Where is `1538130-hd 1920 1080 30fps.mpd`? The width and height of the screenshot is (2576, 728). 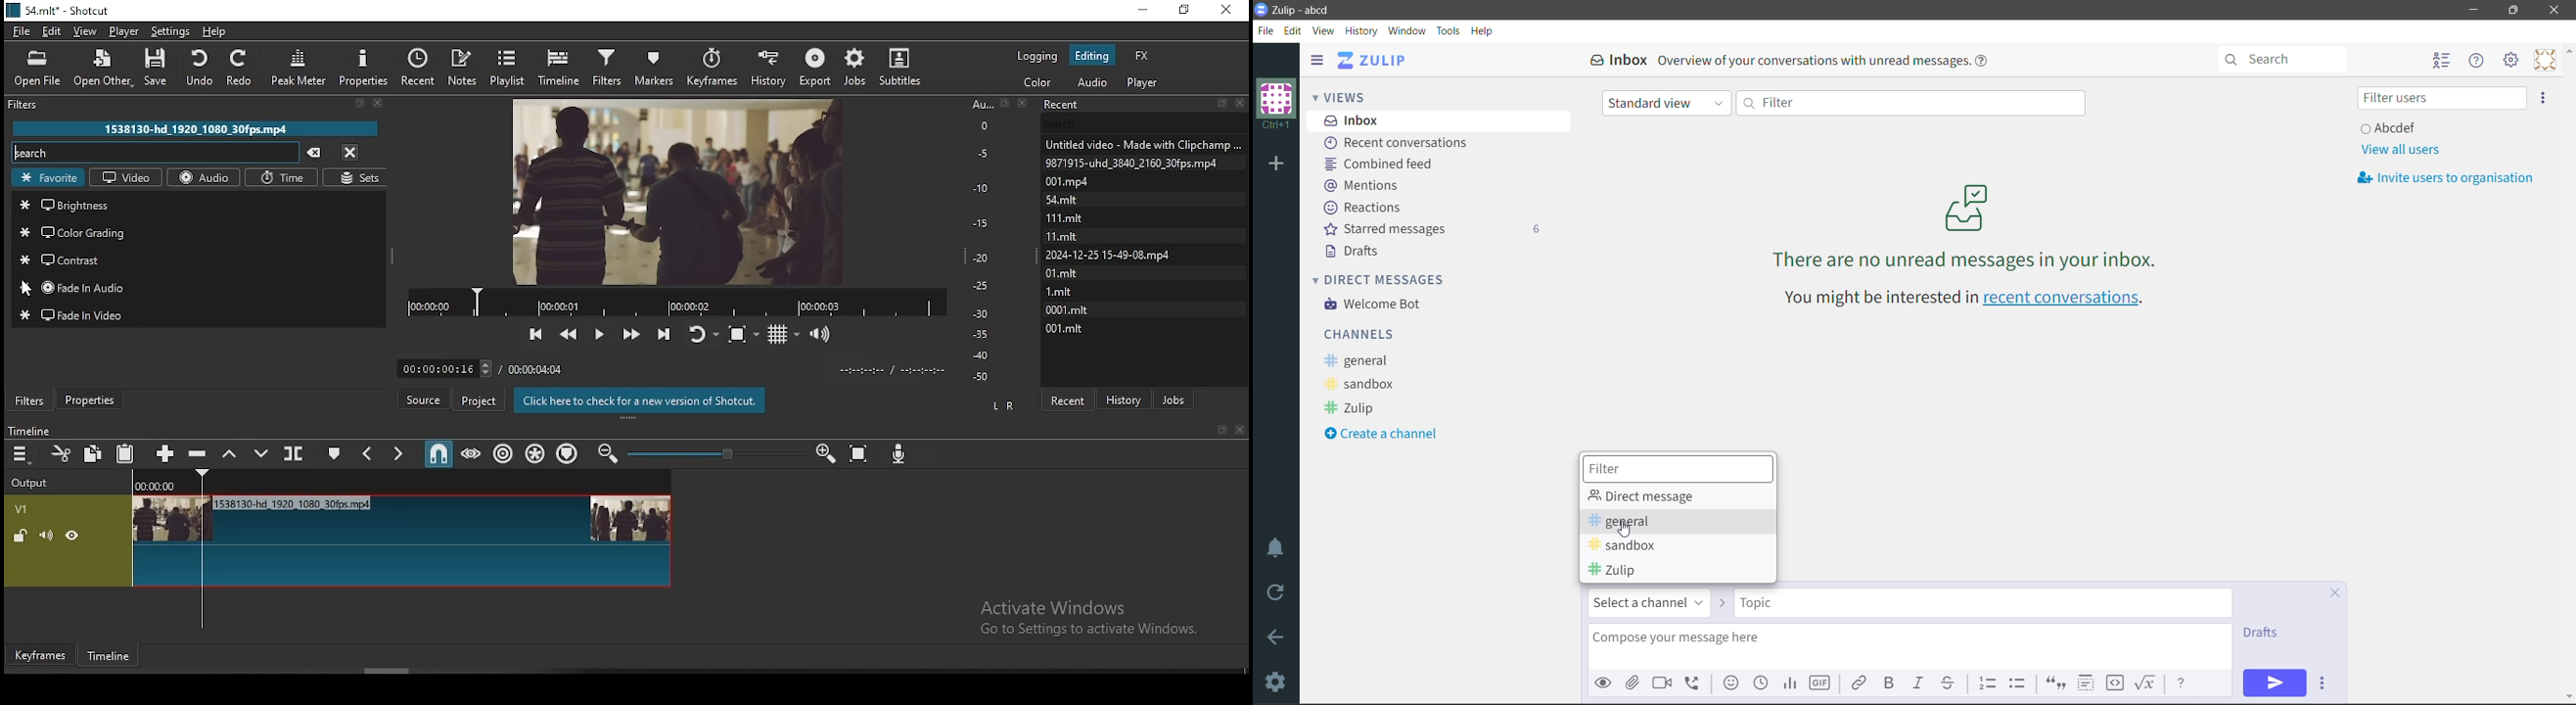
1538130-hd 1920 1080 30fps.mpd is located at coordinates (196, 128).